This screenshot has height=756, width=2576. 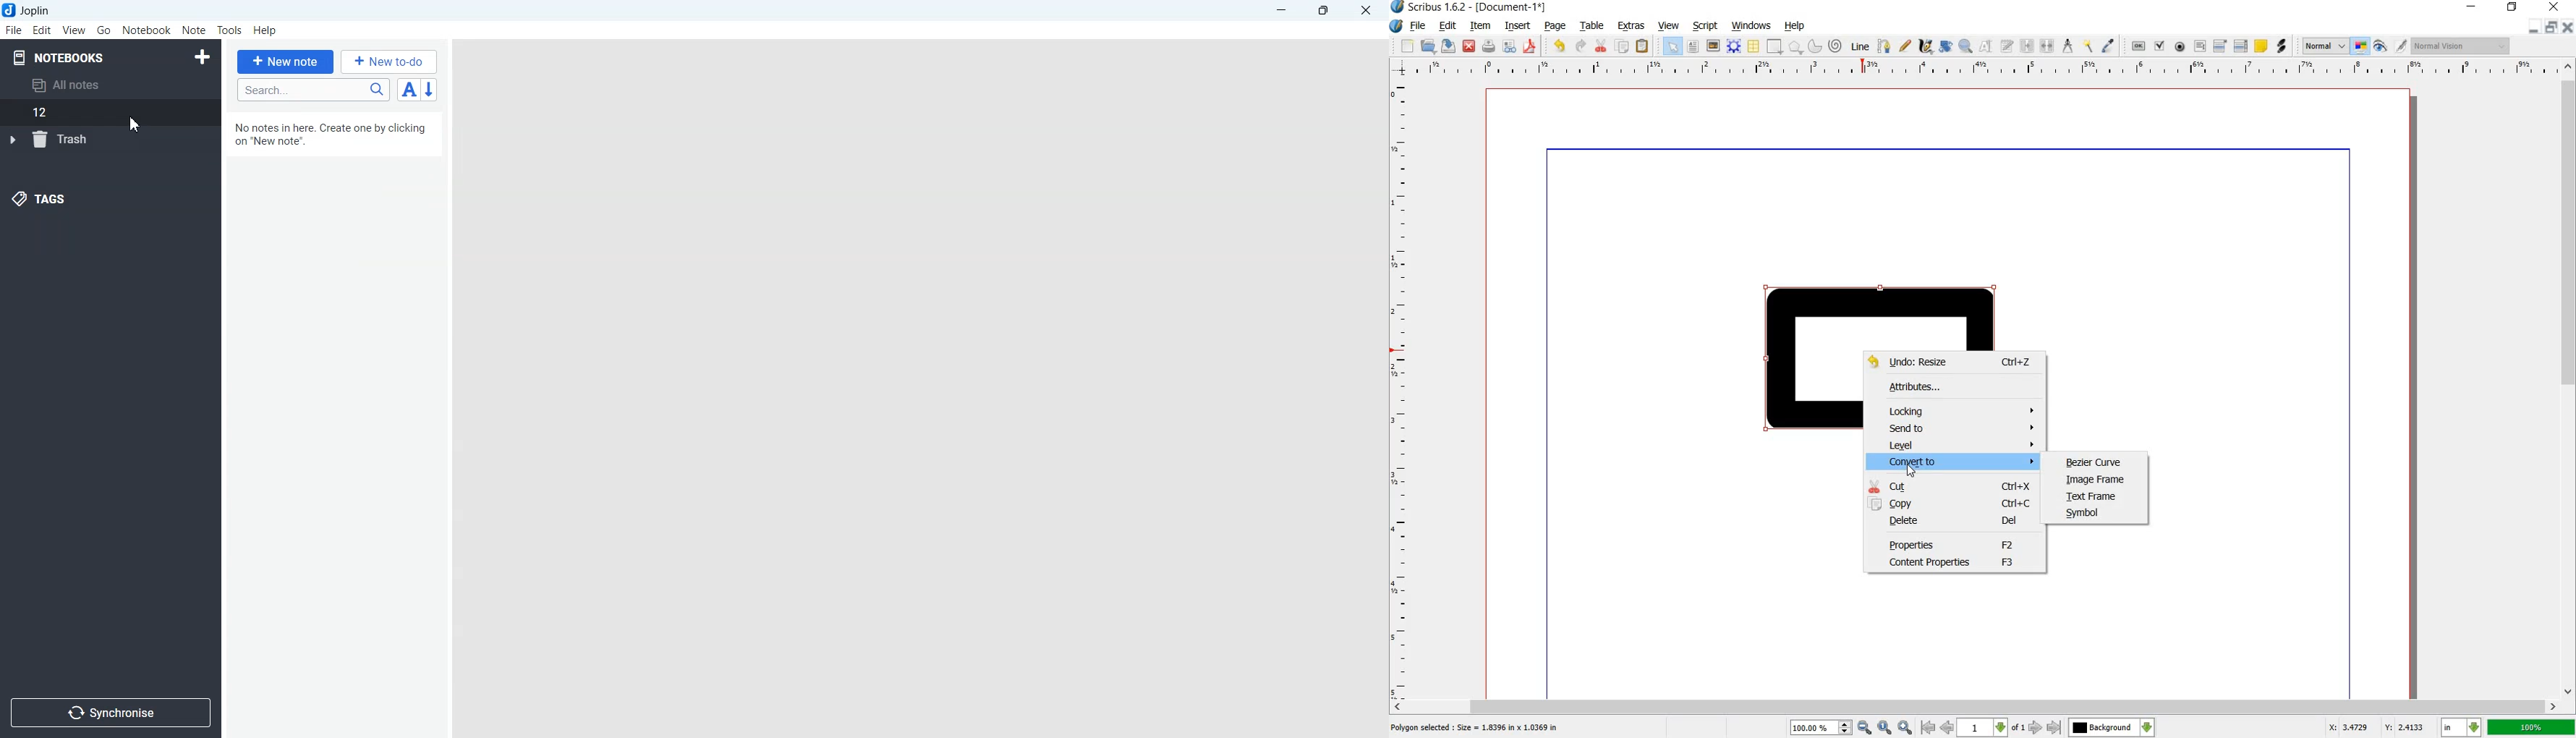 I want to click on Create Notebook, so click(x=203, y=55).